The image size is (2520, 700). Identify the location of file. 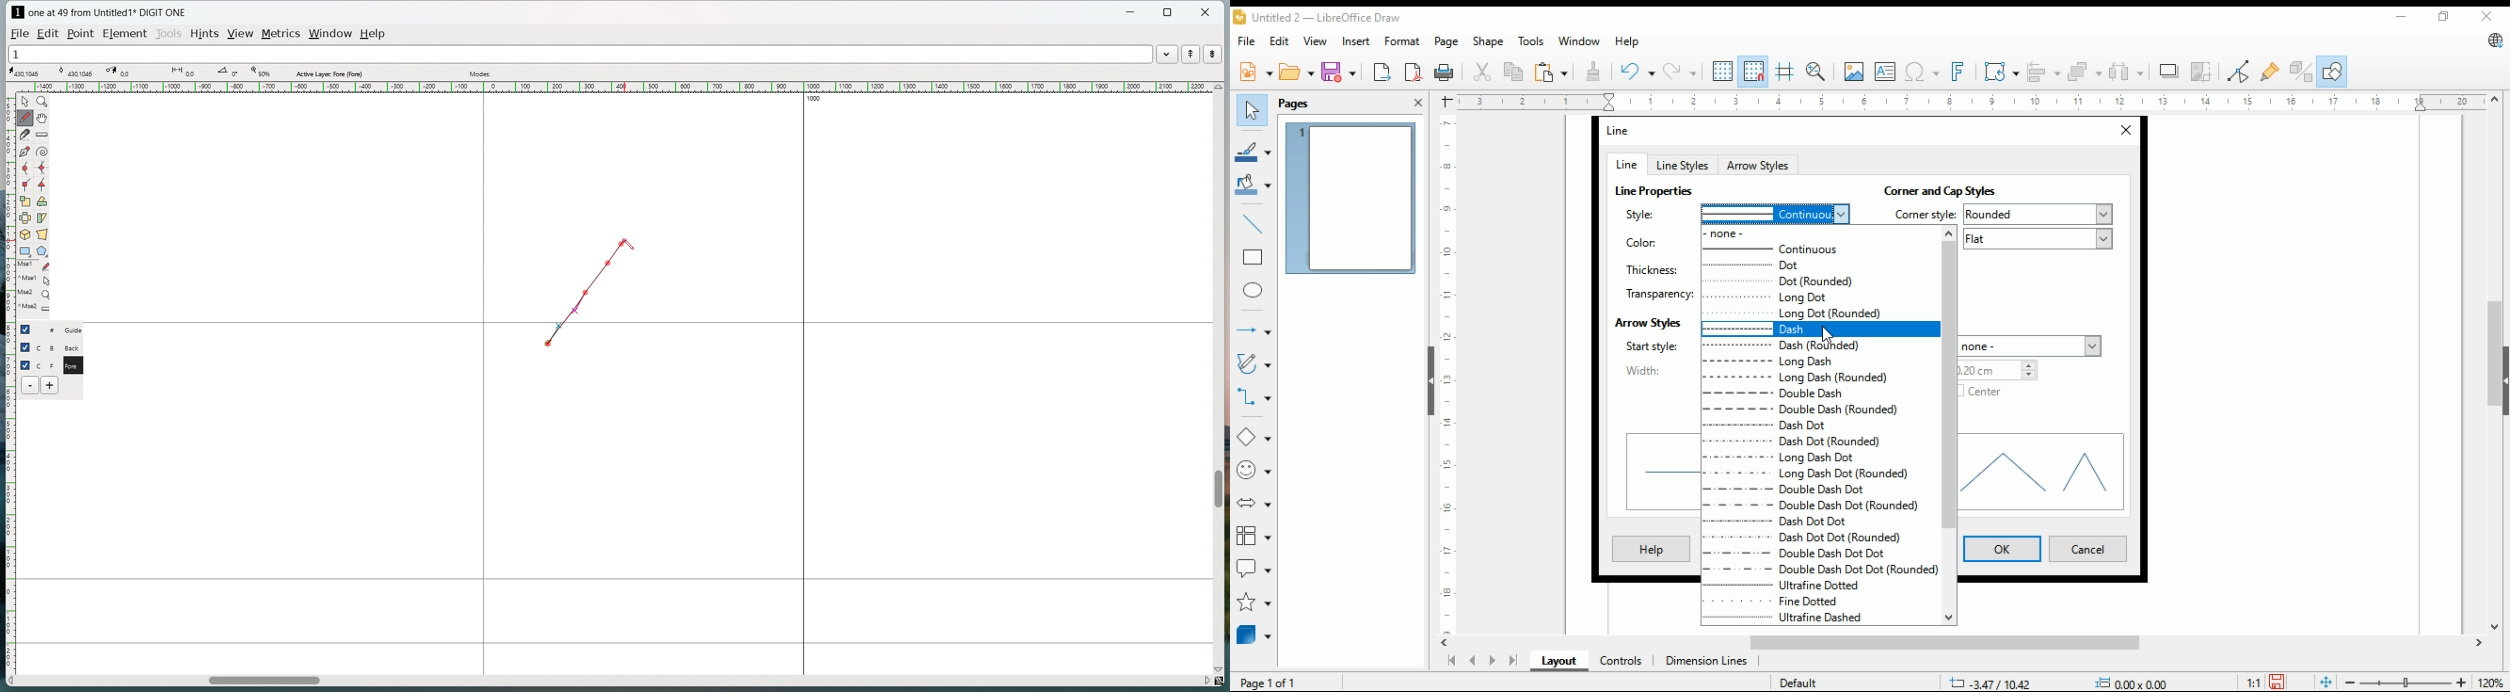
(1248, 40).